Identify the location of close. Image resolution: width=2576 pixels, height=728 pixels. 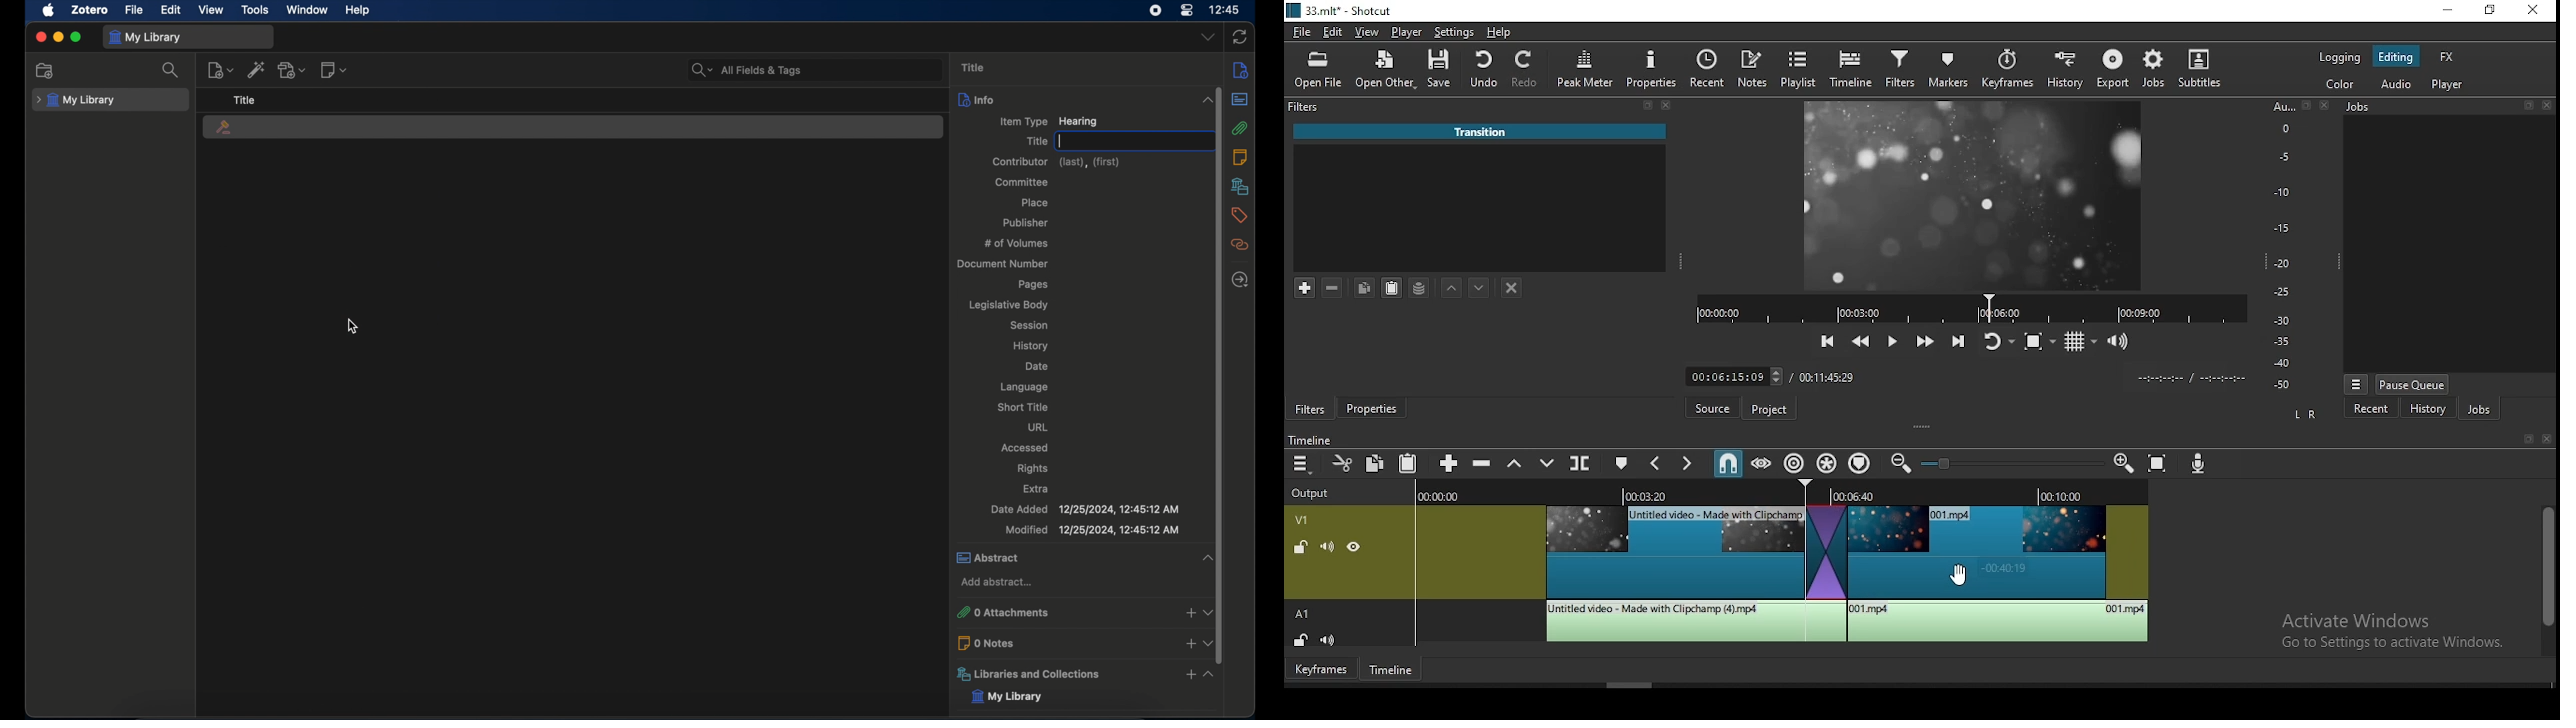
(2549, 440).